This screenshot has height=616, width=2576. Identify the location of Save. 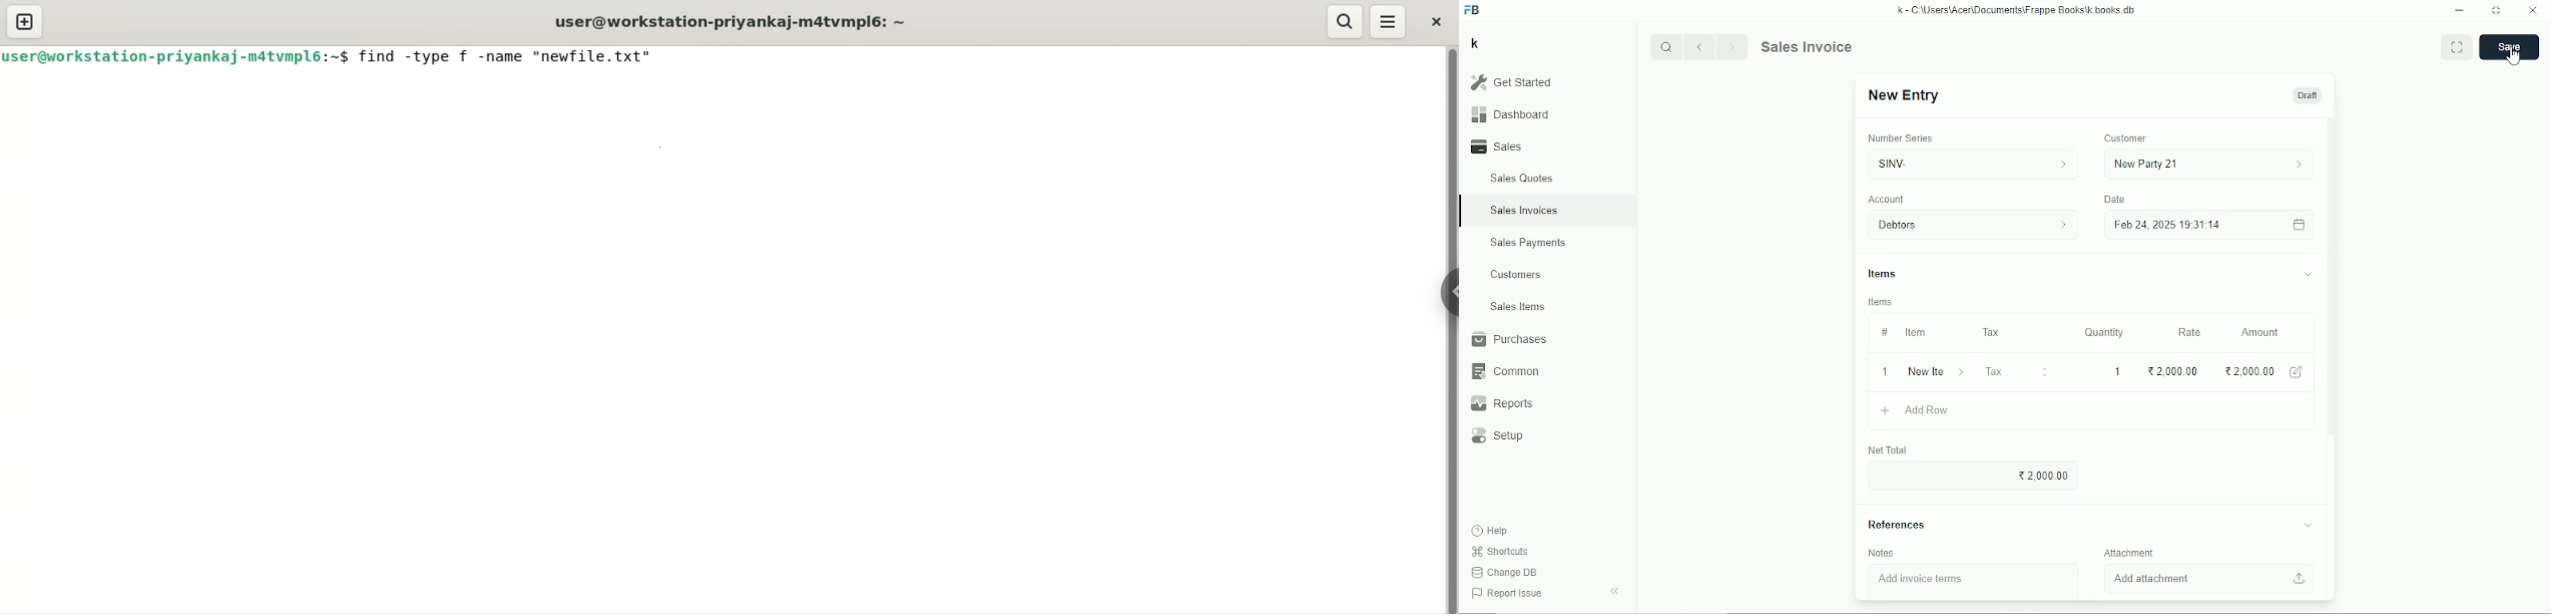
(2509, 46).